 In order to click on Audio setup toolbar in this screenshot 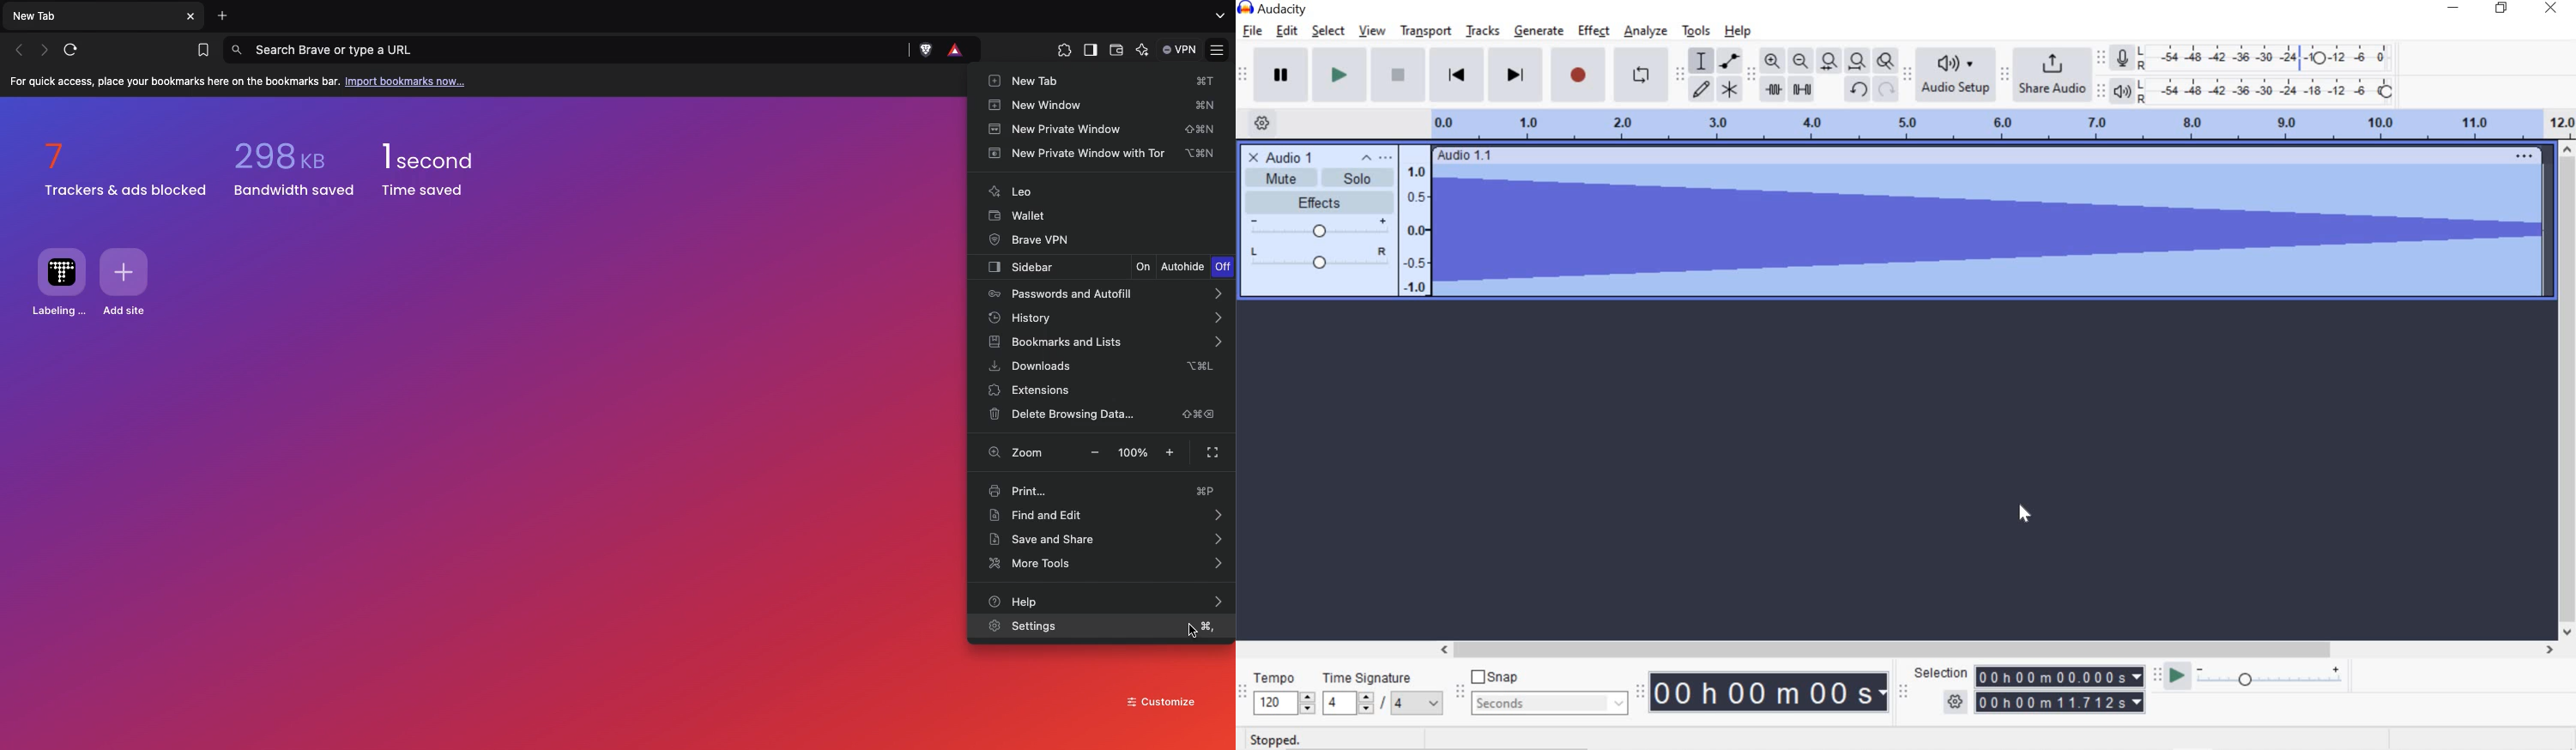, I will do `click(1905, 75)`.